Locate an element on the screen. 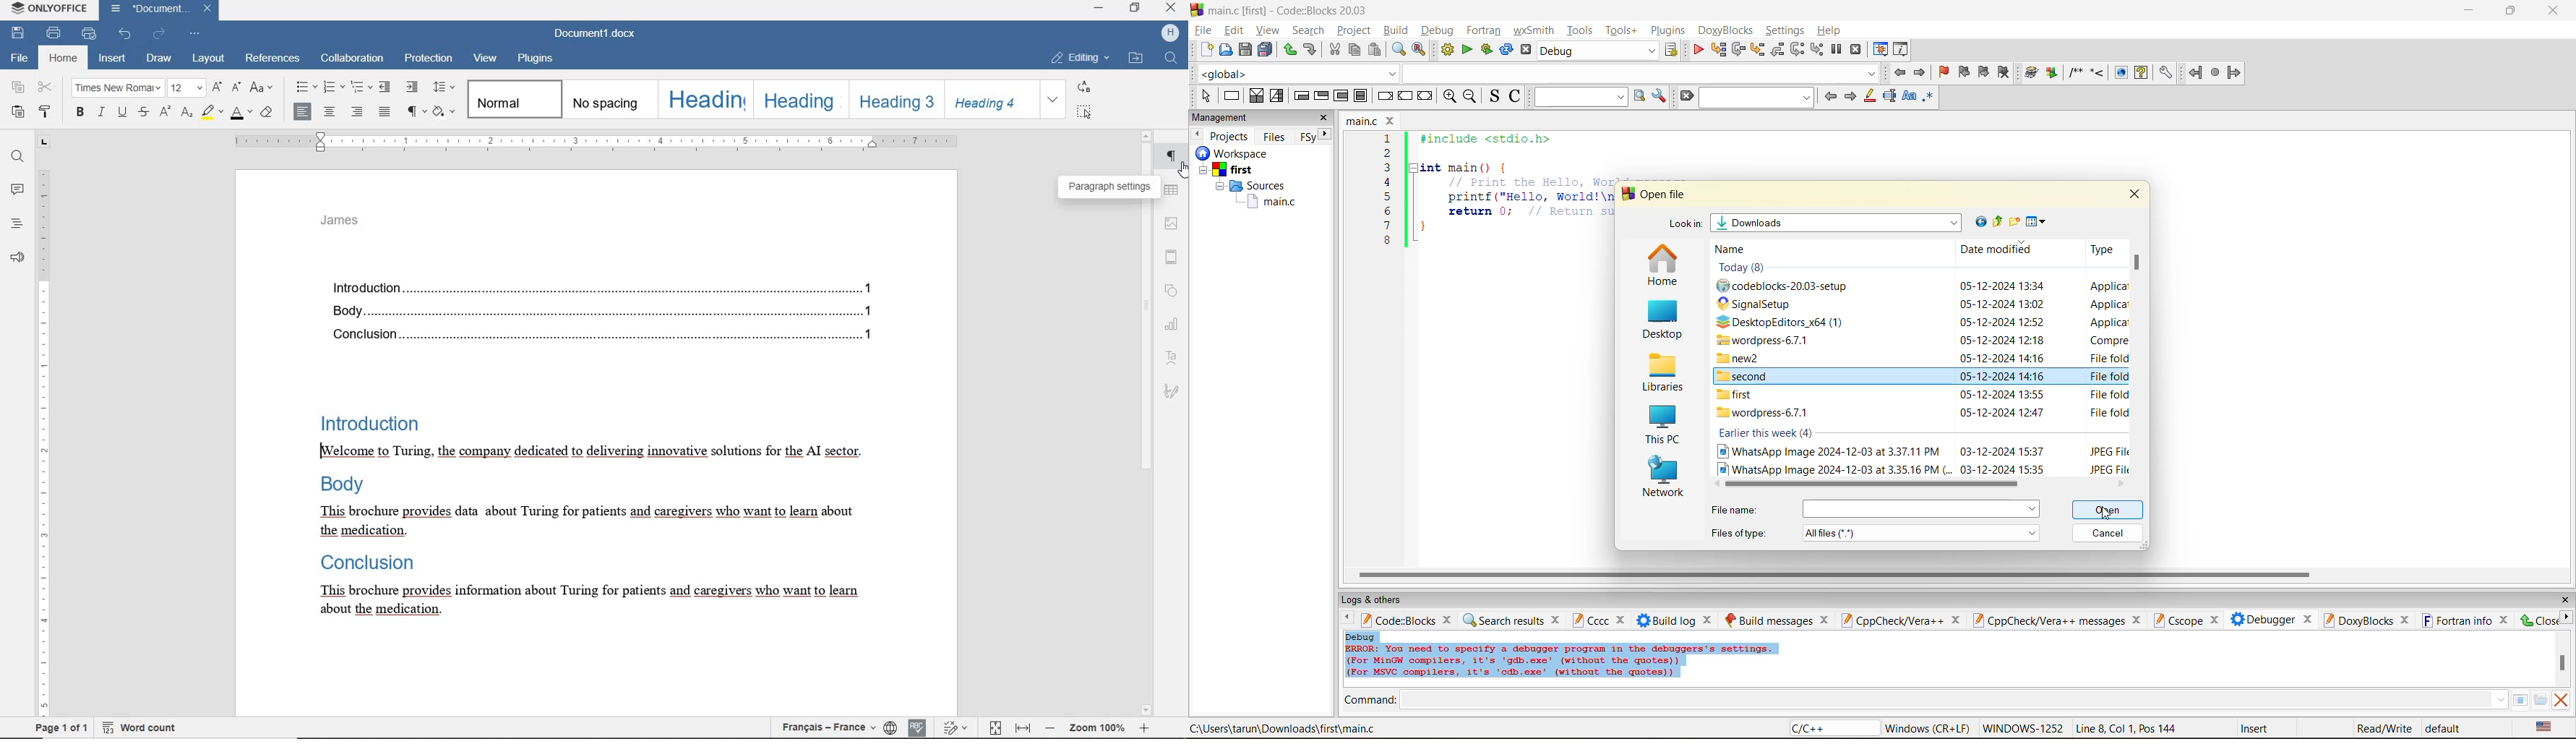 The width and height of the screenshot is (2576, 756). first project is located at coordinates (1228, 170).